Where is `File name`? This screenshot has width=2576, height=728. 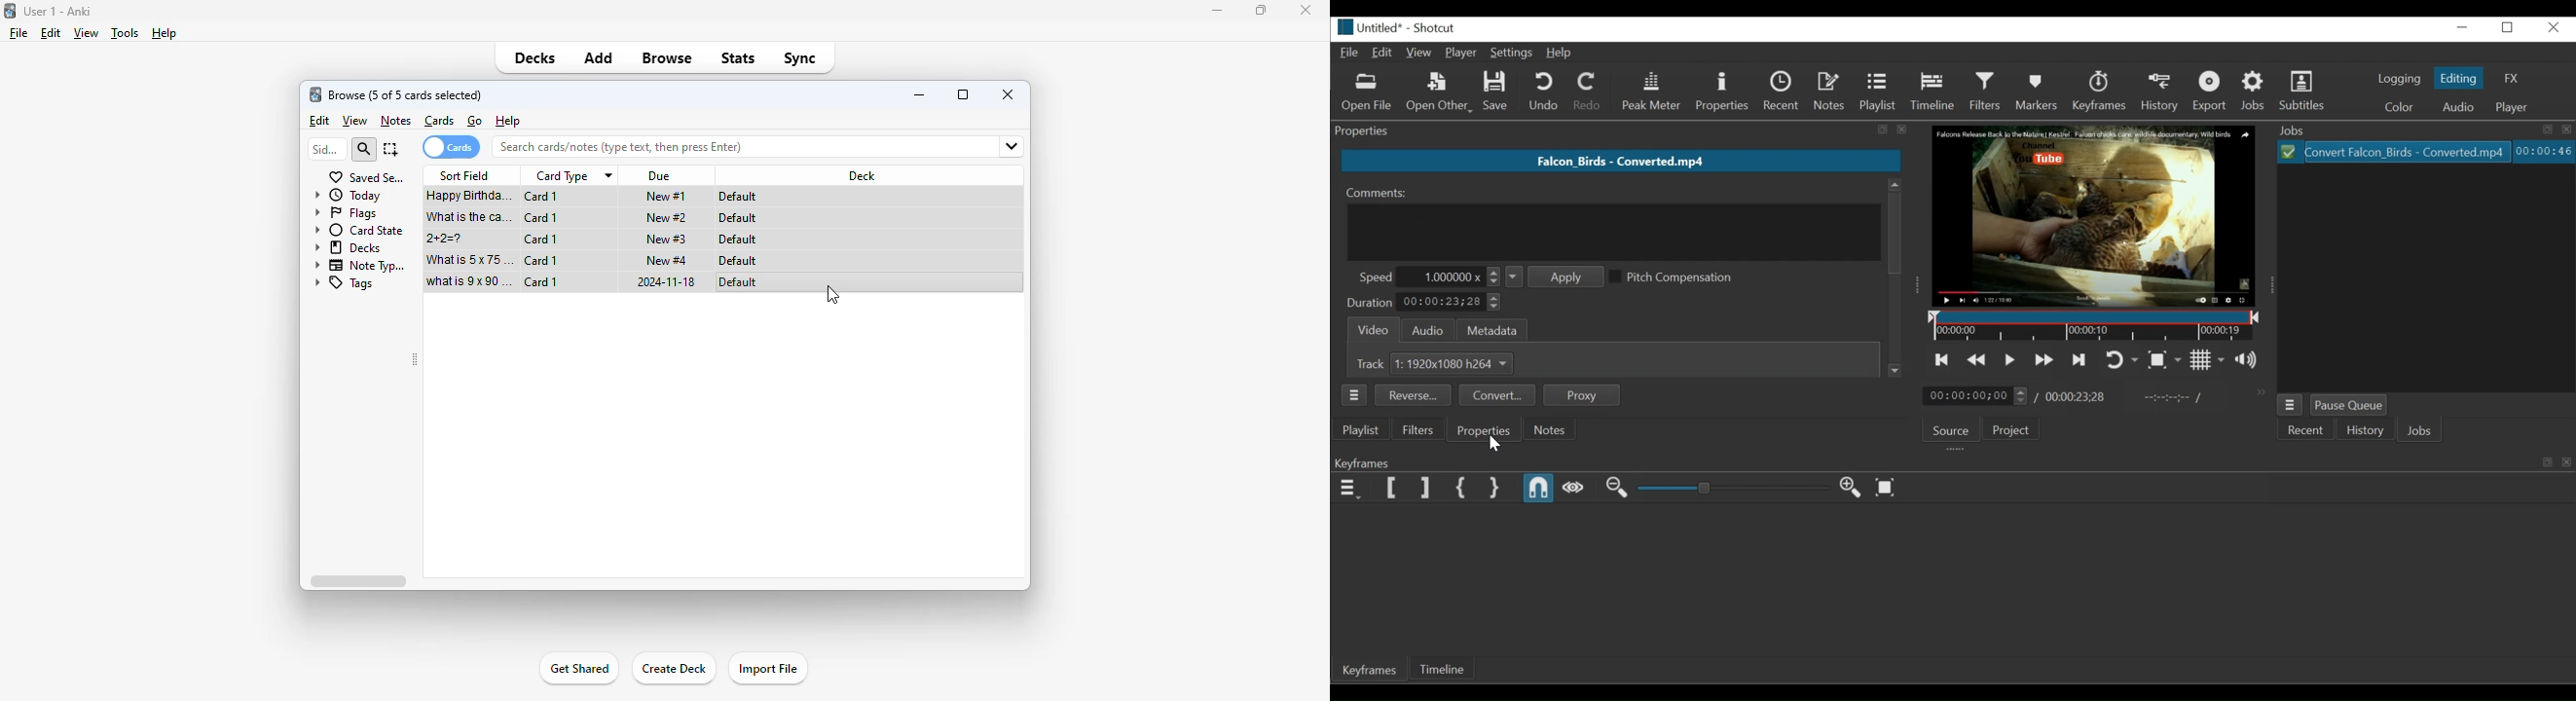
File name is located at coordinates (1620, 160).